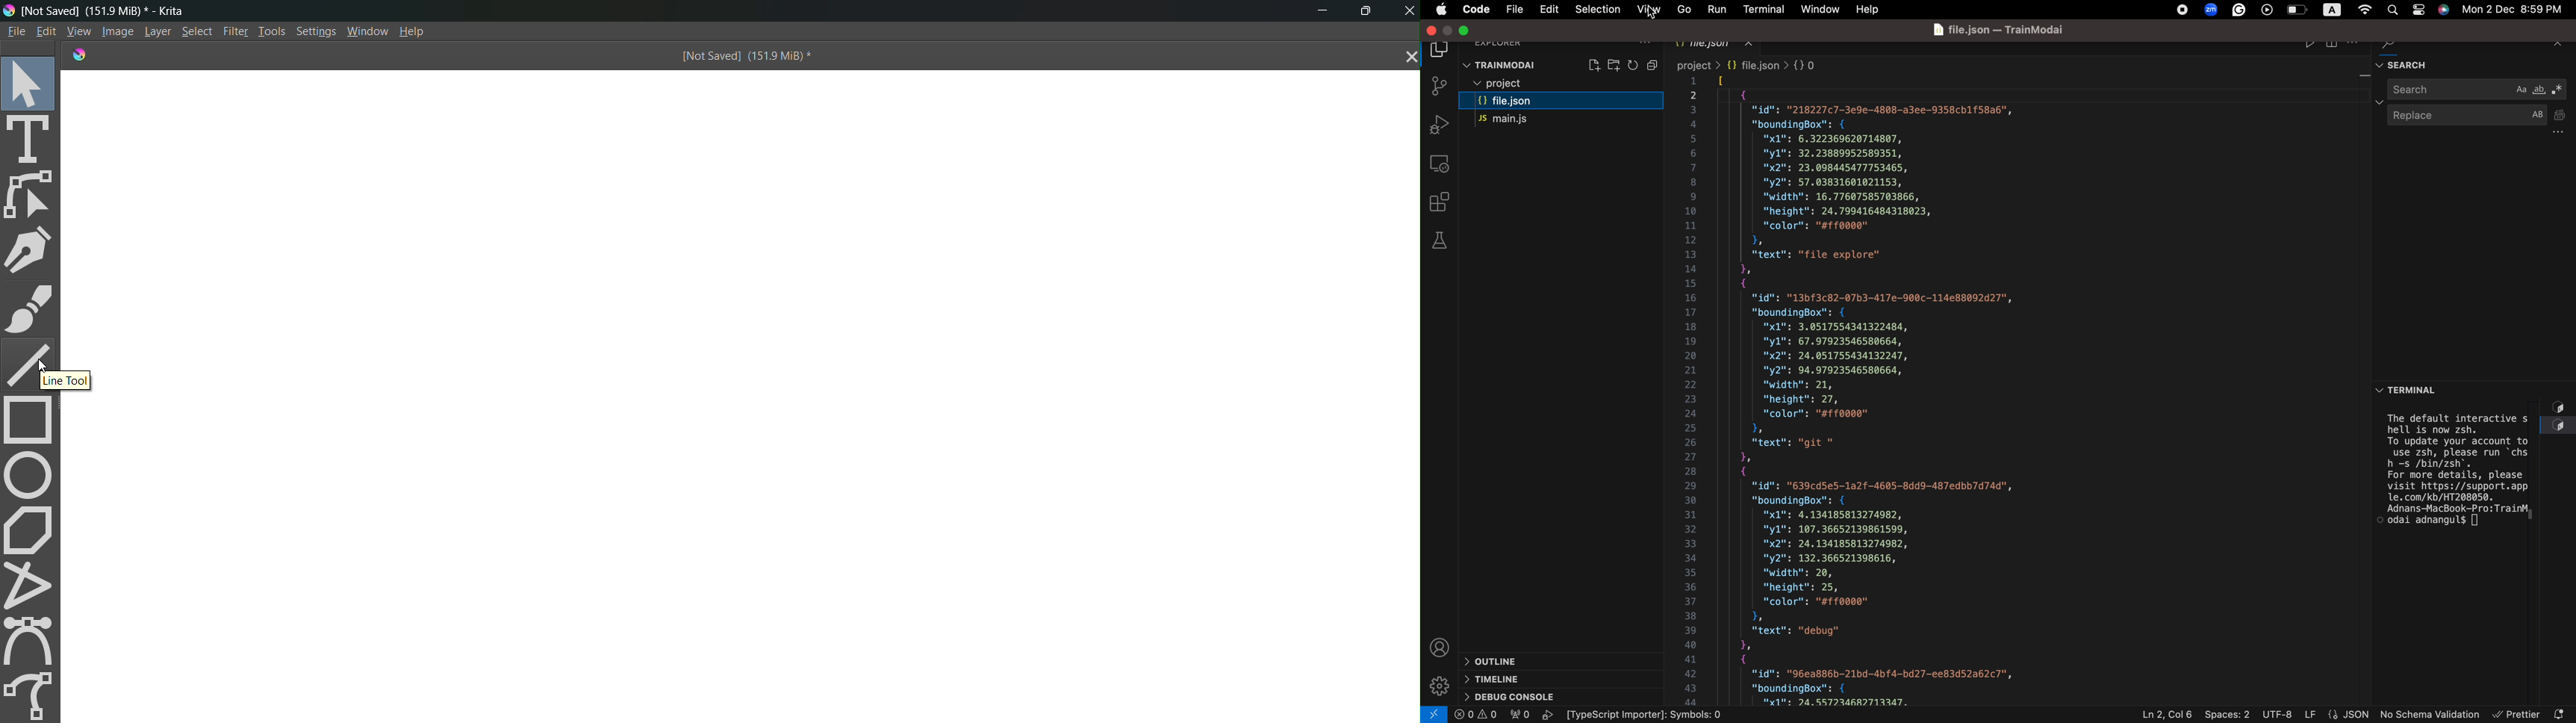 The height and width of the screenshot is (728, 2576). I want to click on restart, so click(1633, 65).